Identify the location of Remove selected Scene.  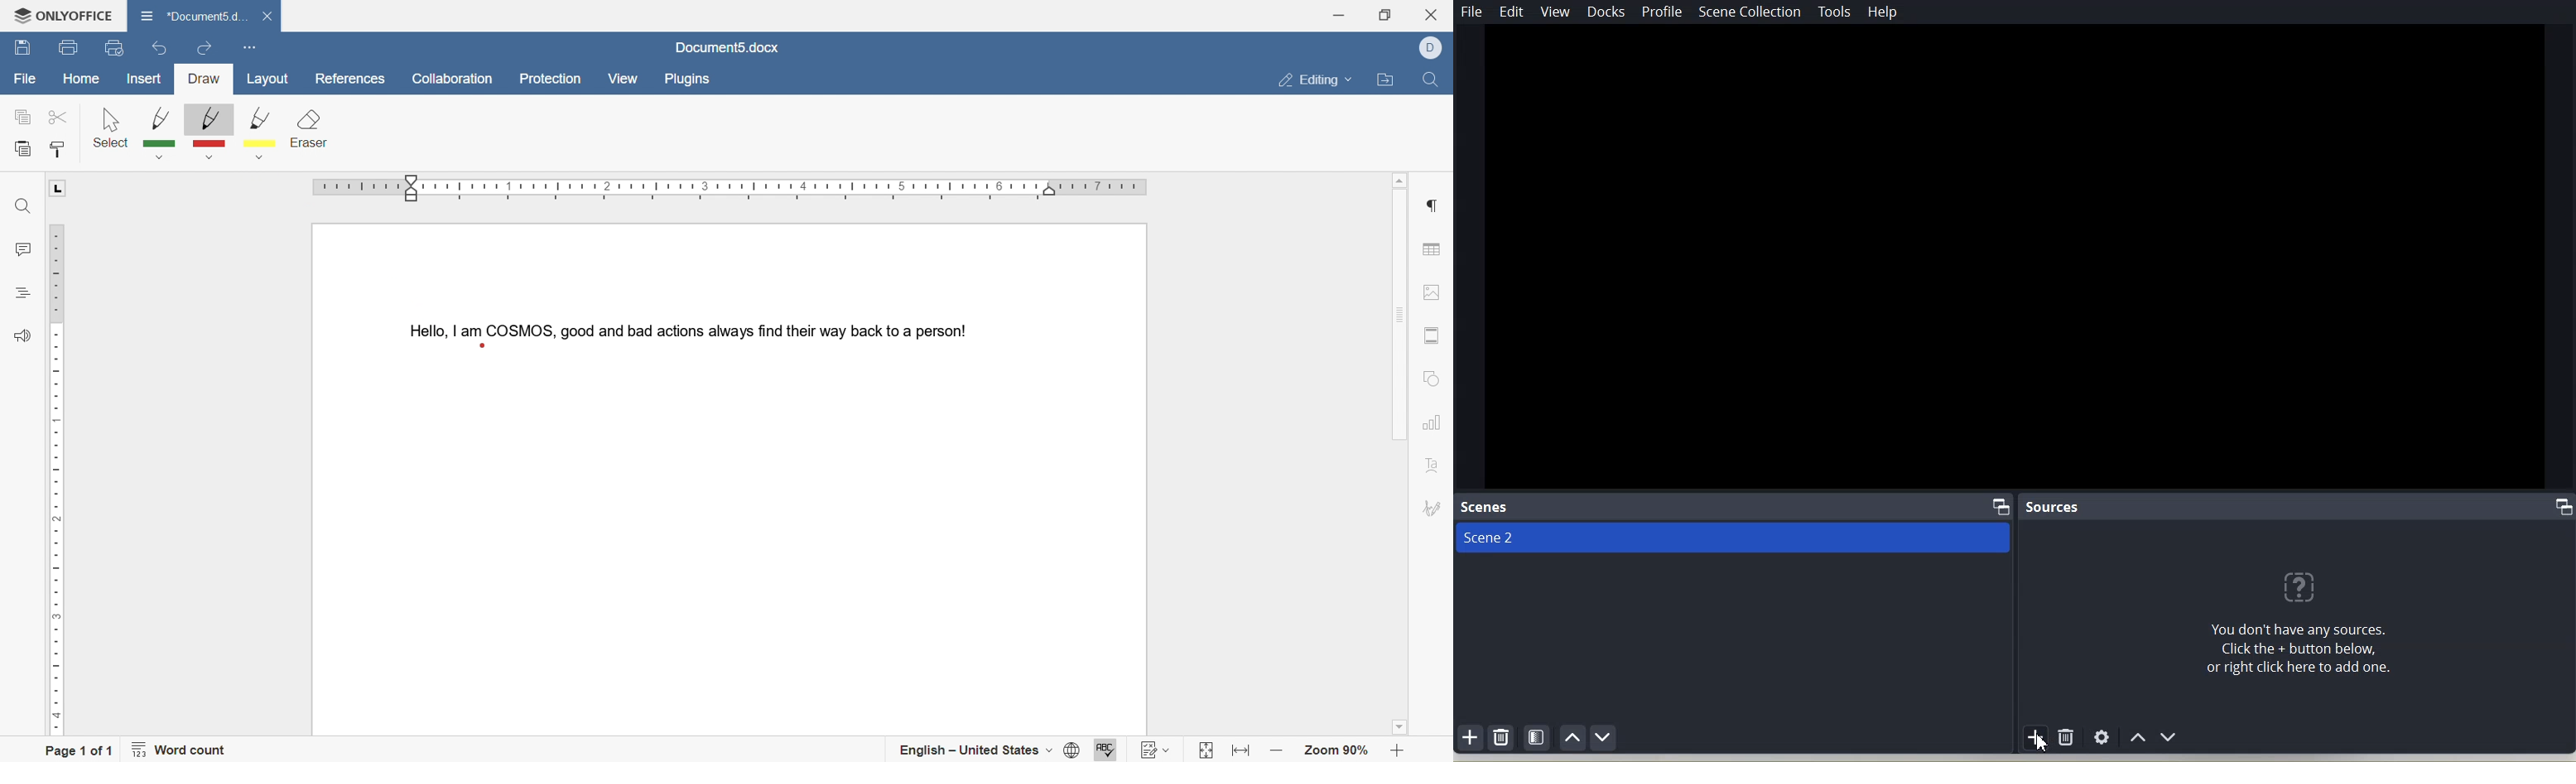
(1502, 738).